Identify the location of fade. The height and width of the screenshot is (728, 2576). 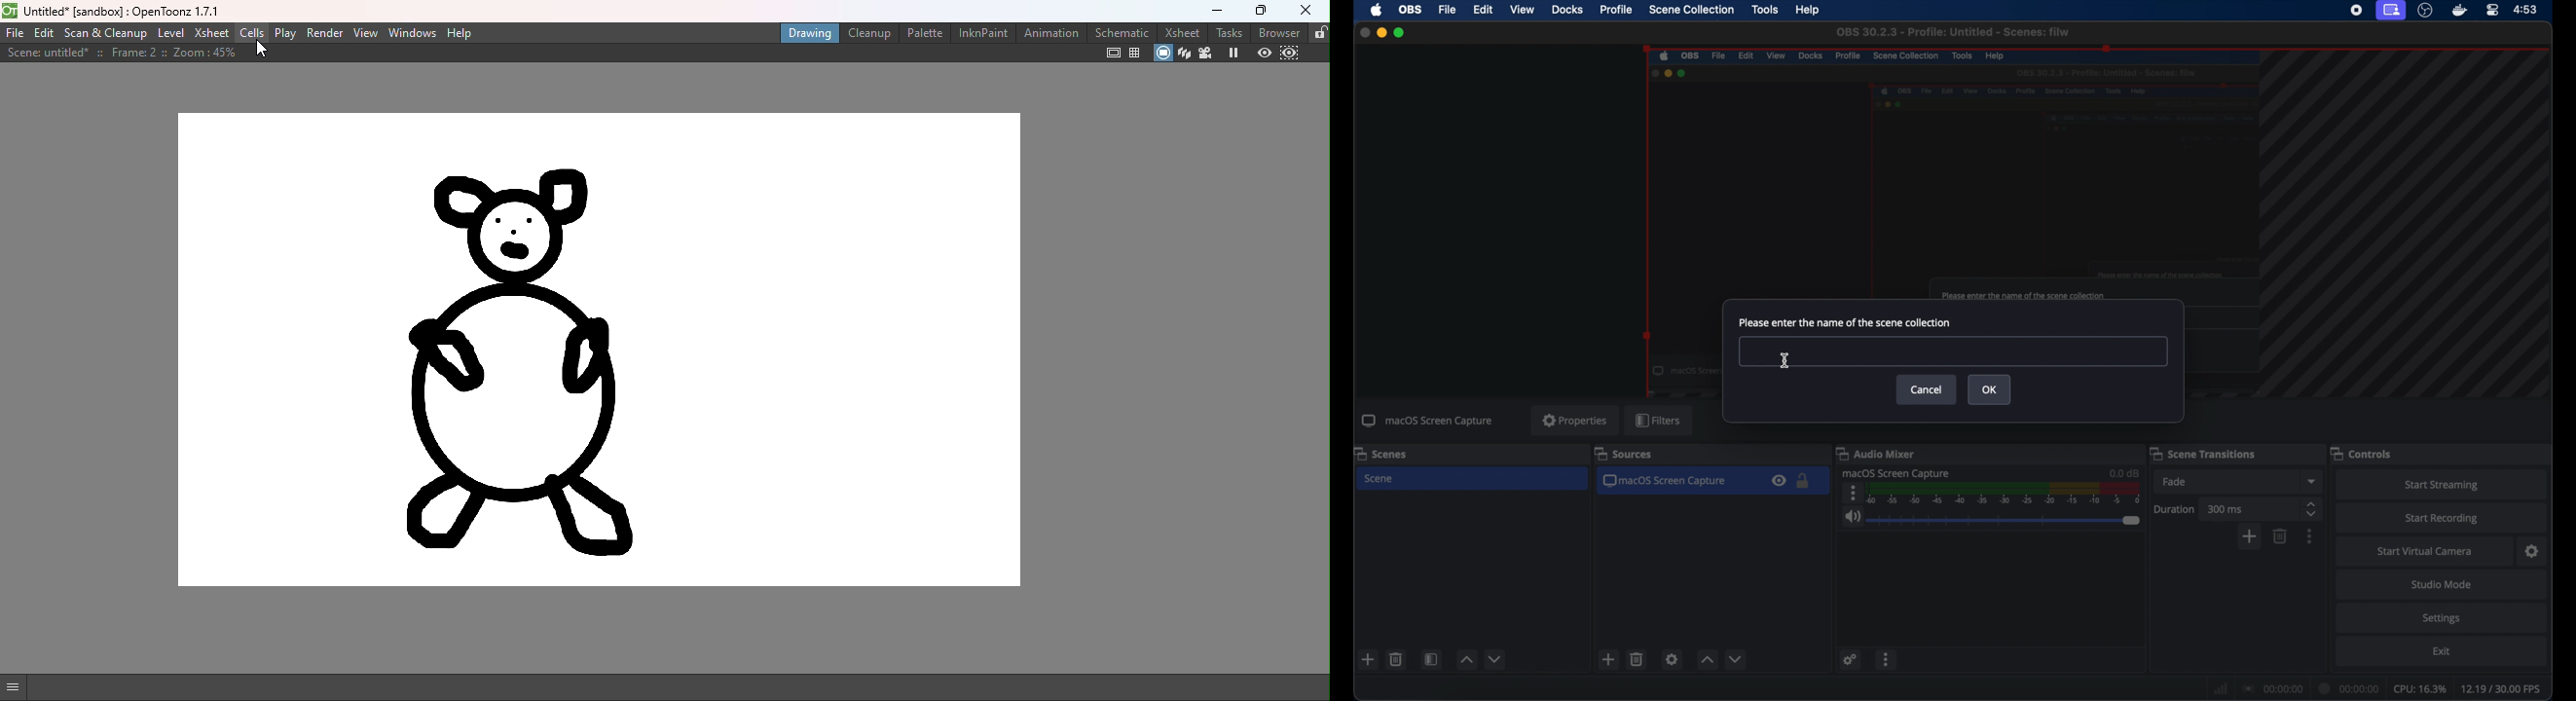
(2174, 482).